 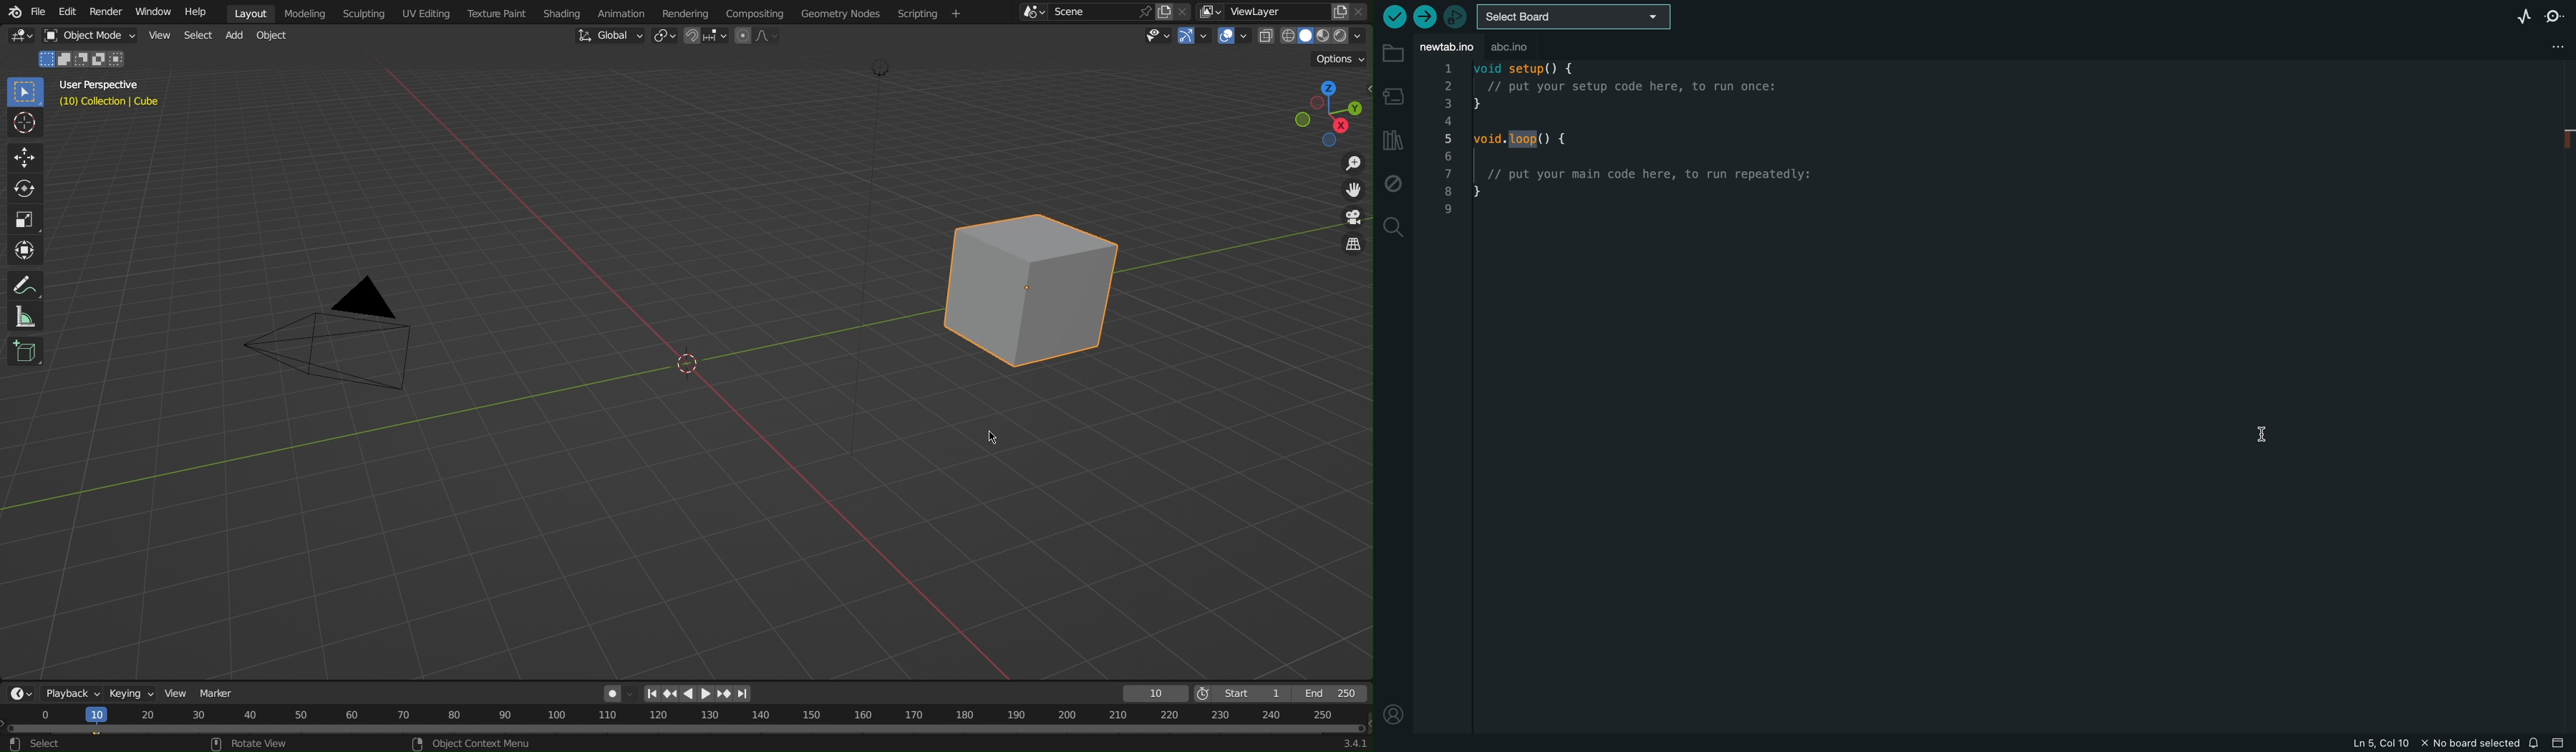 I want to click on Texture Paint, so click(x=499, y=11).